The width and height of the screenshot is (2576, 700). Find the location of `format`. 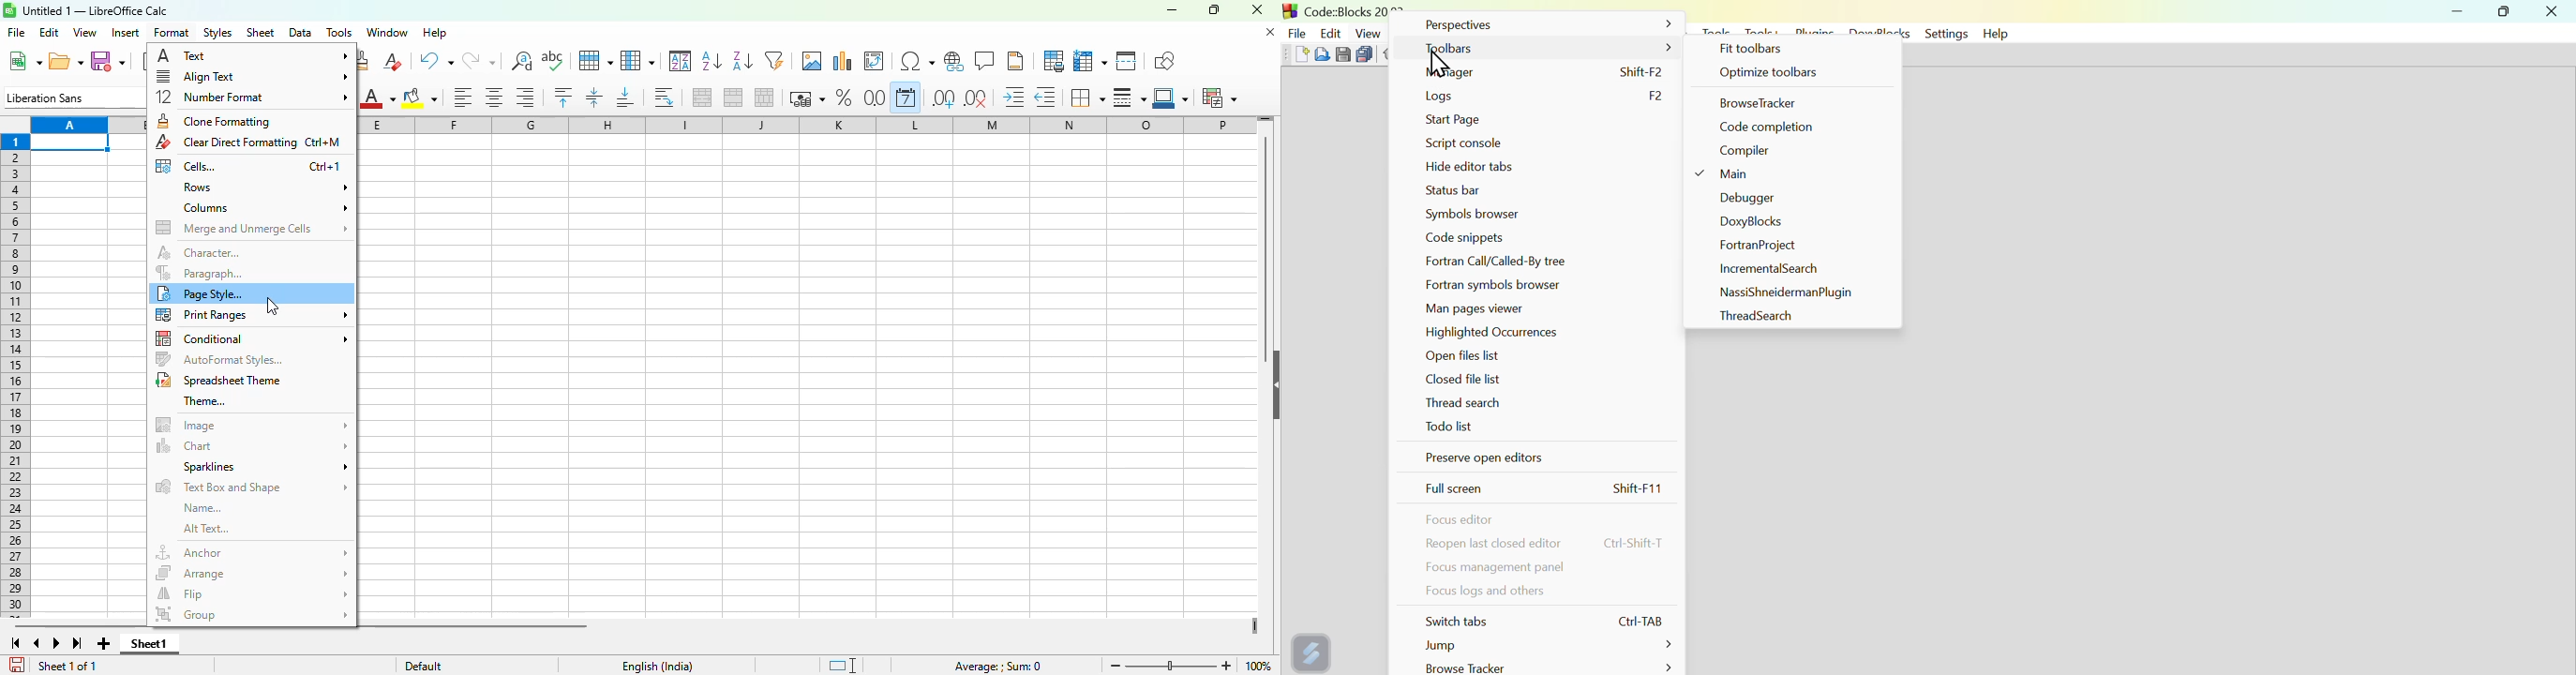

format is located at coordinates (172, 33).